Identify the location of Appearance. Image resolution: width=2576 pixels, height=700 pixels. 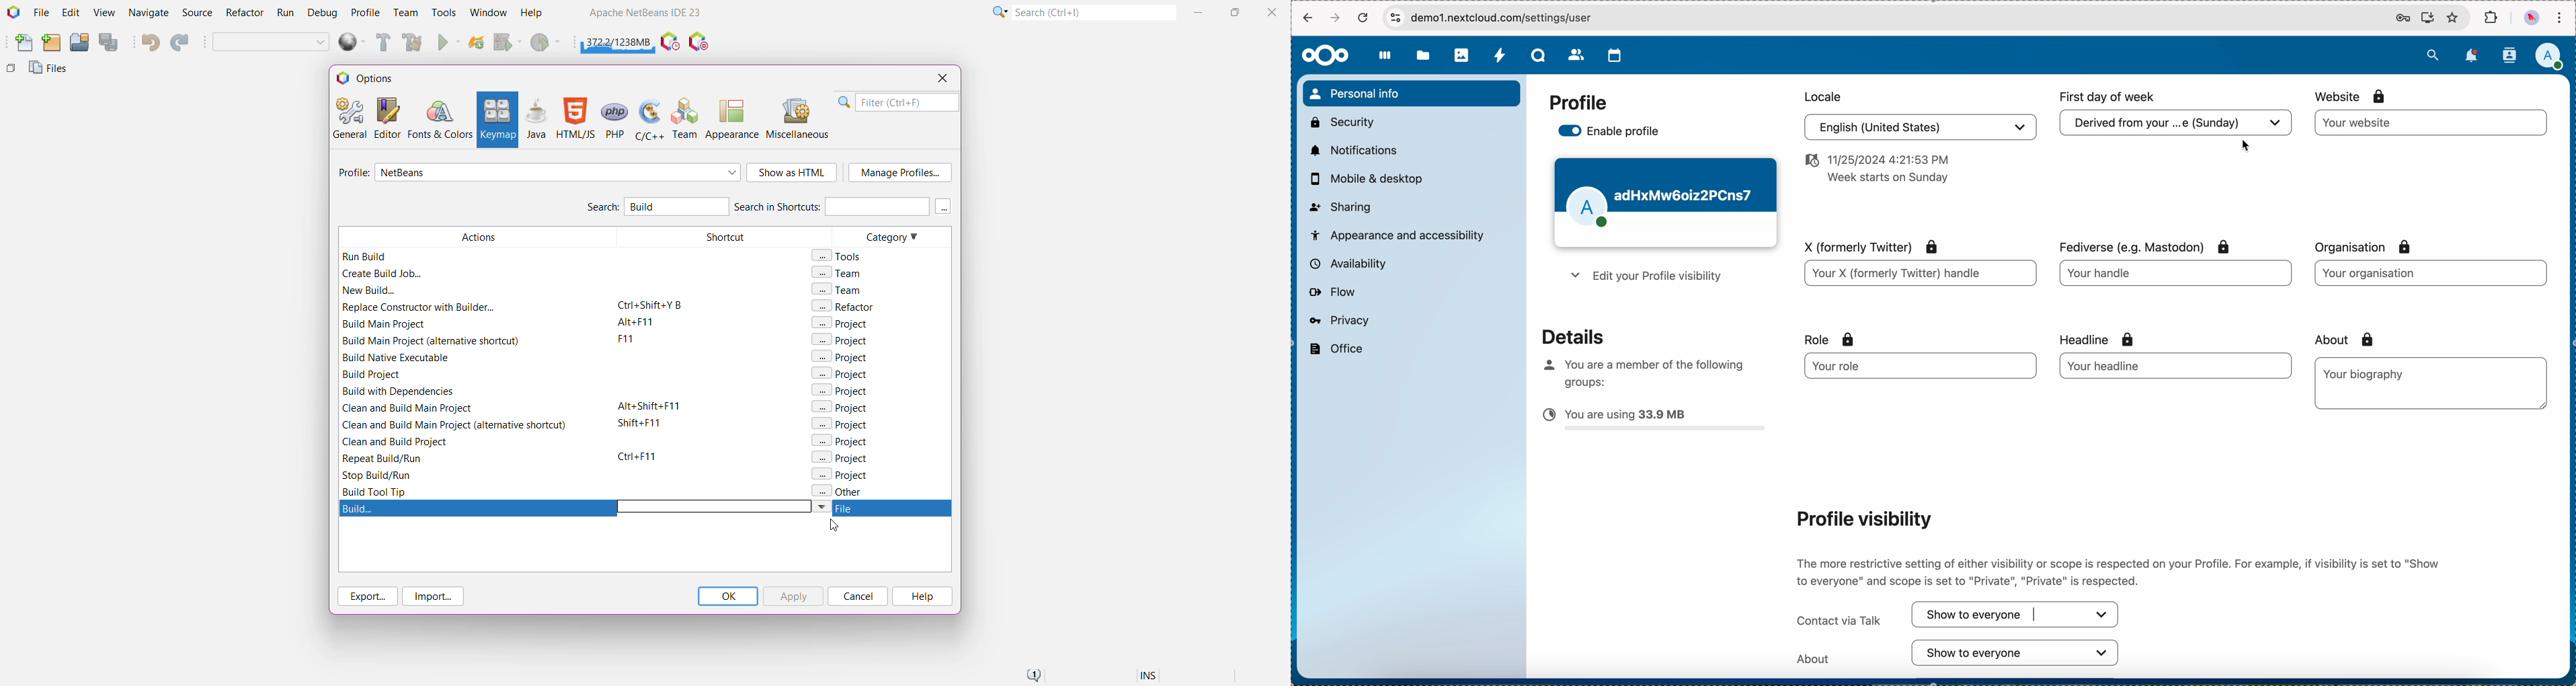
(732, 118).